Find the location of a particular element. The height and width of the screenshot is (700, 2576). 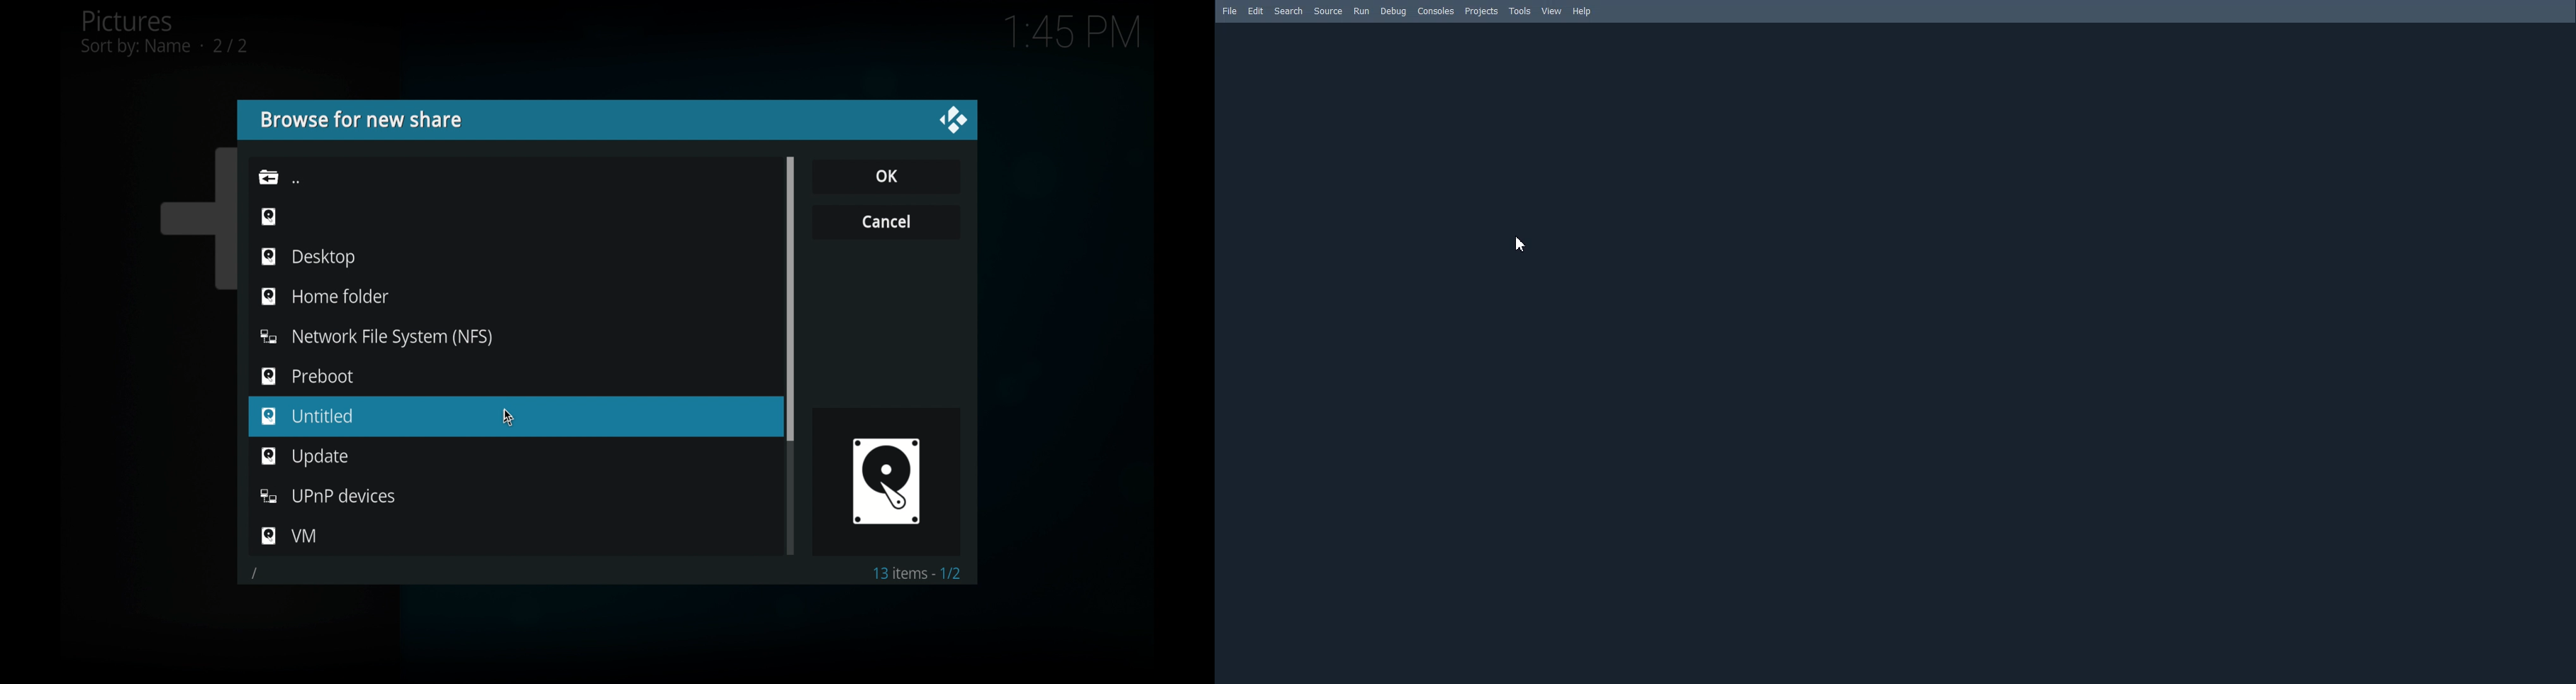

close is located at coordinates (953, 119).